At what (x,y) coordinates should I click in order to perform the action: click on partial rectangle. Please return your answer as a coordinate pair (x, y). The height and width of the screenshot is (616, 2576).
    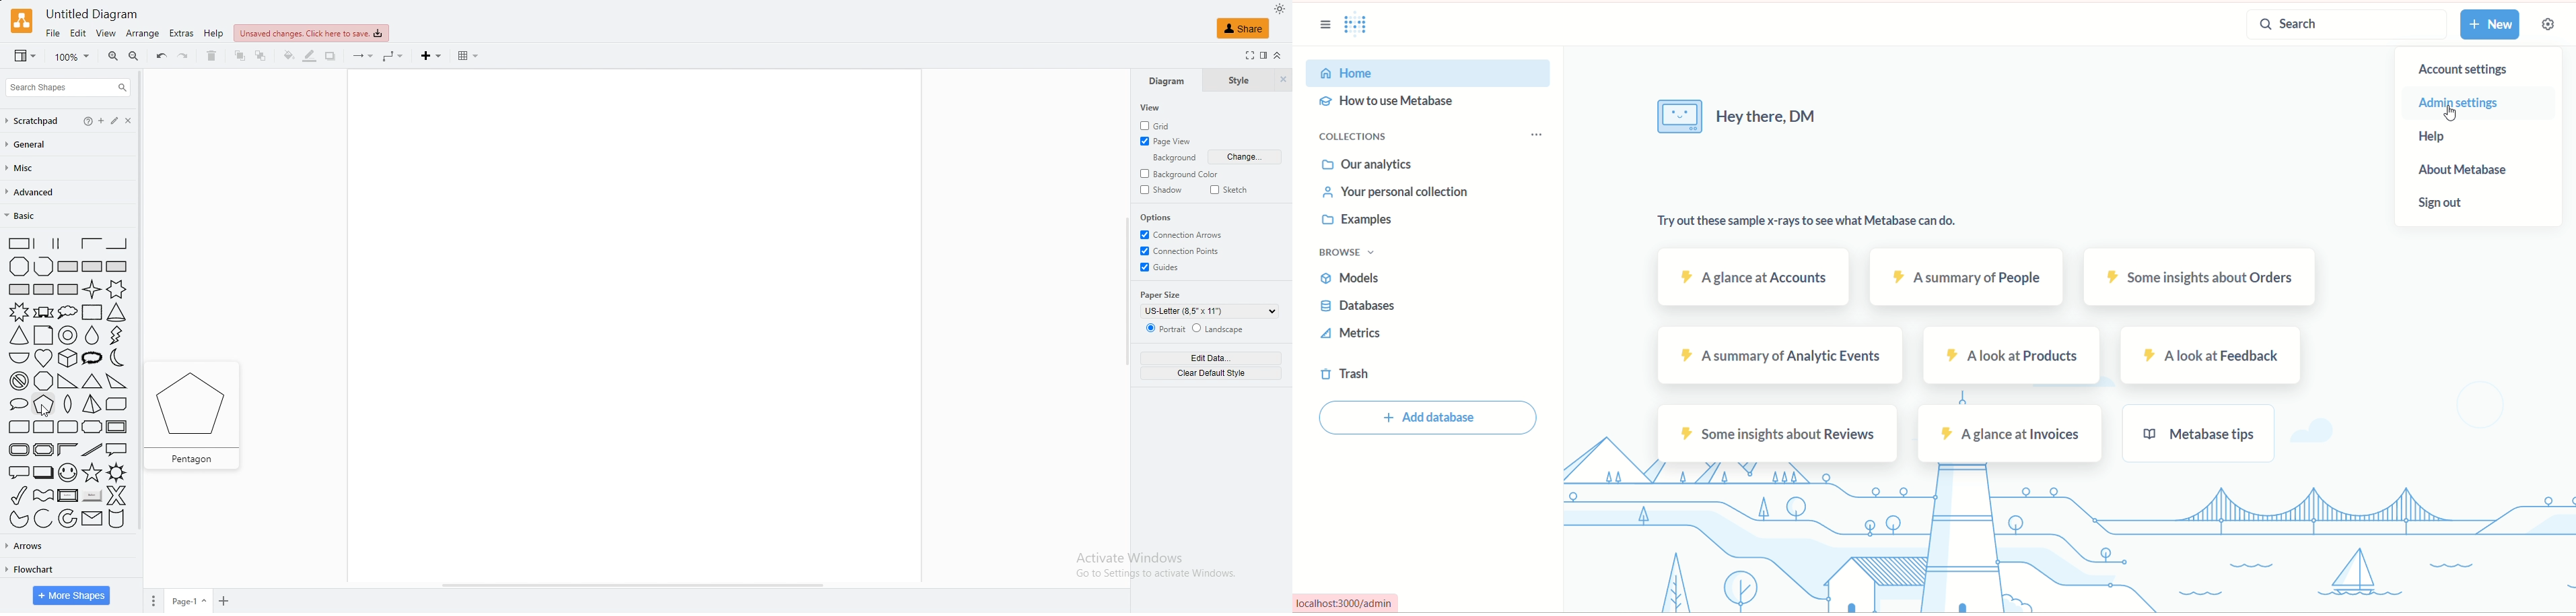
    Looking at the image, I should click on (65, 243).